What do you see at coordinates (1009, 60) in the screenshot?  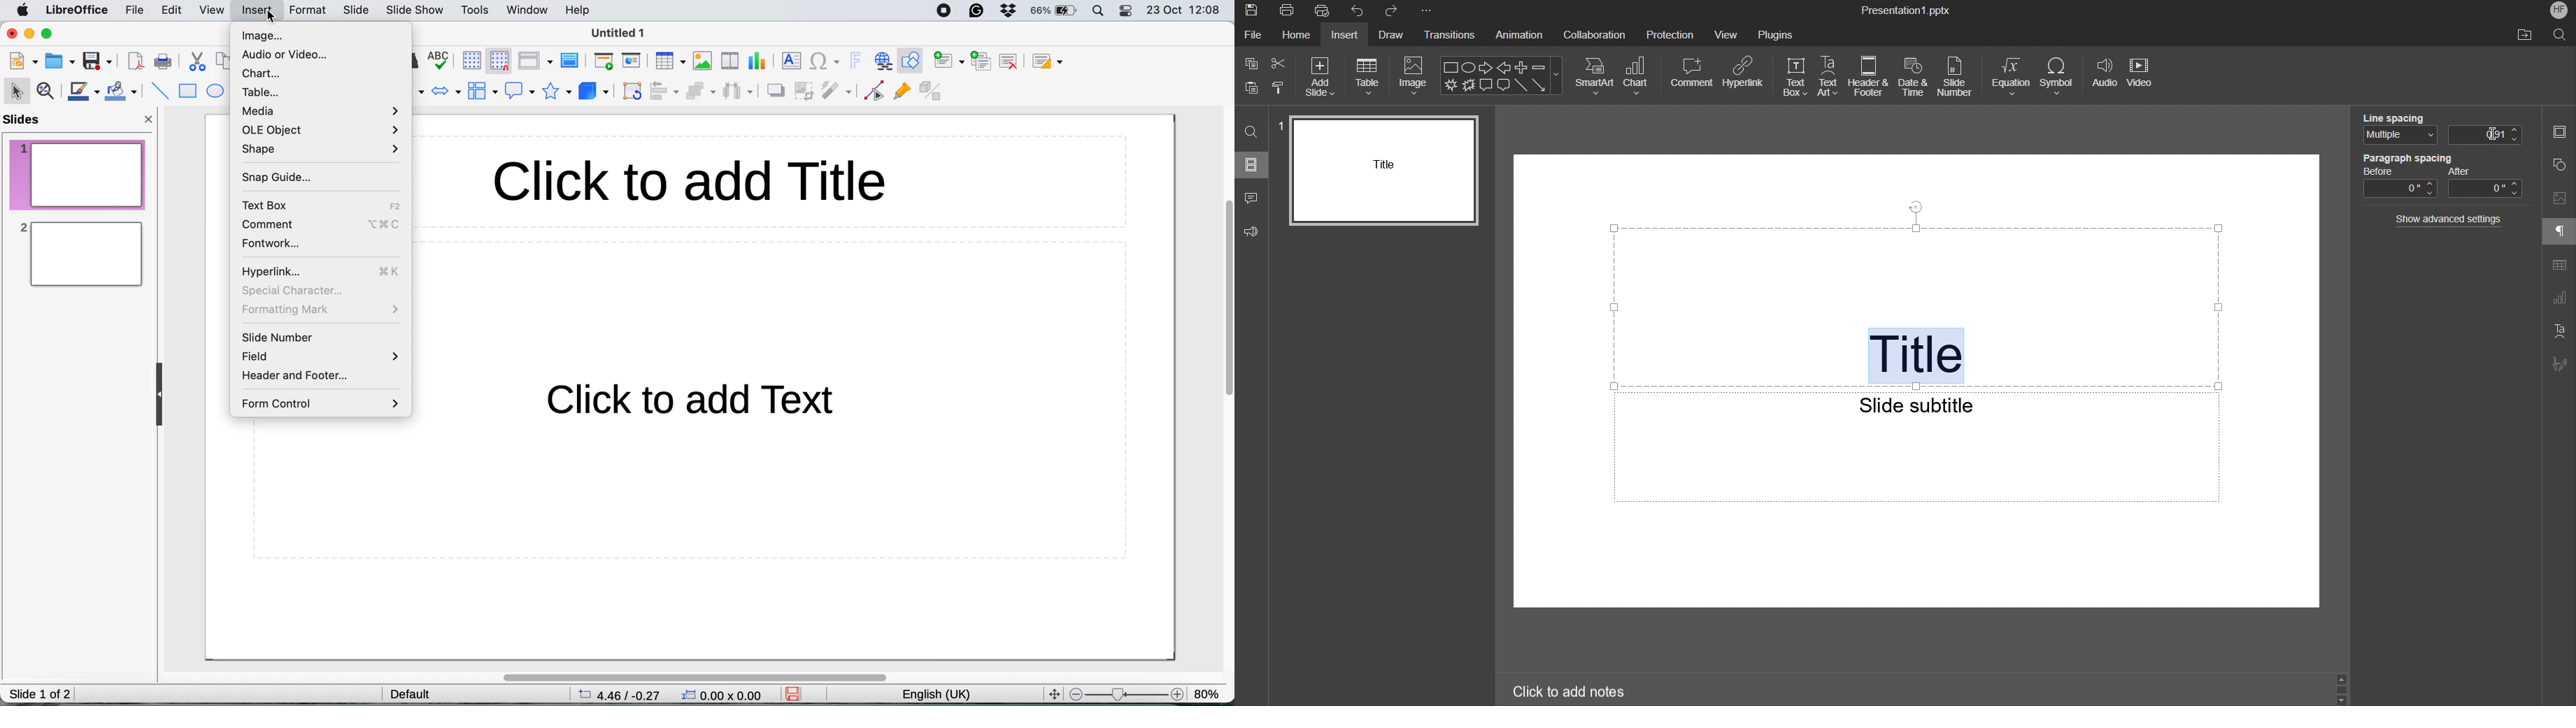 I see `delete slide` at bounding box center [1009, 60].